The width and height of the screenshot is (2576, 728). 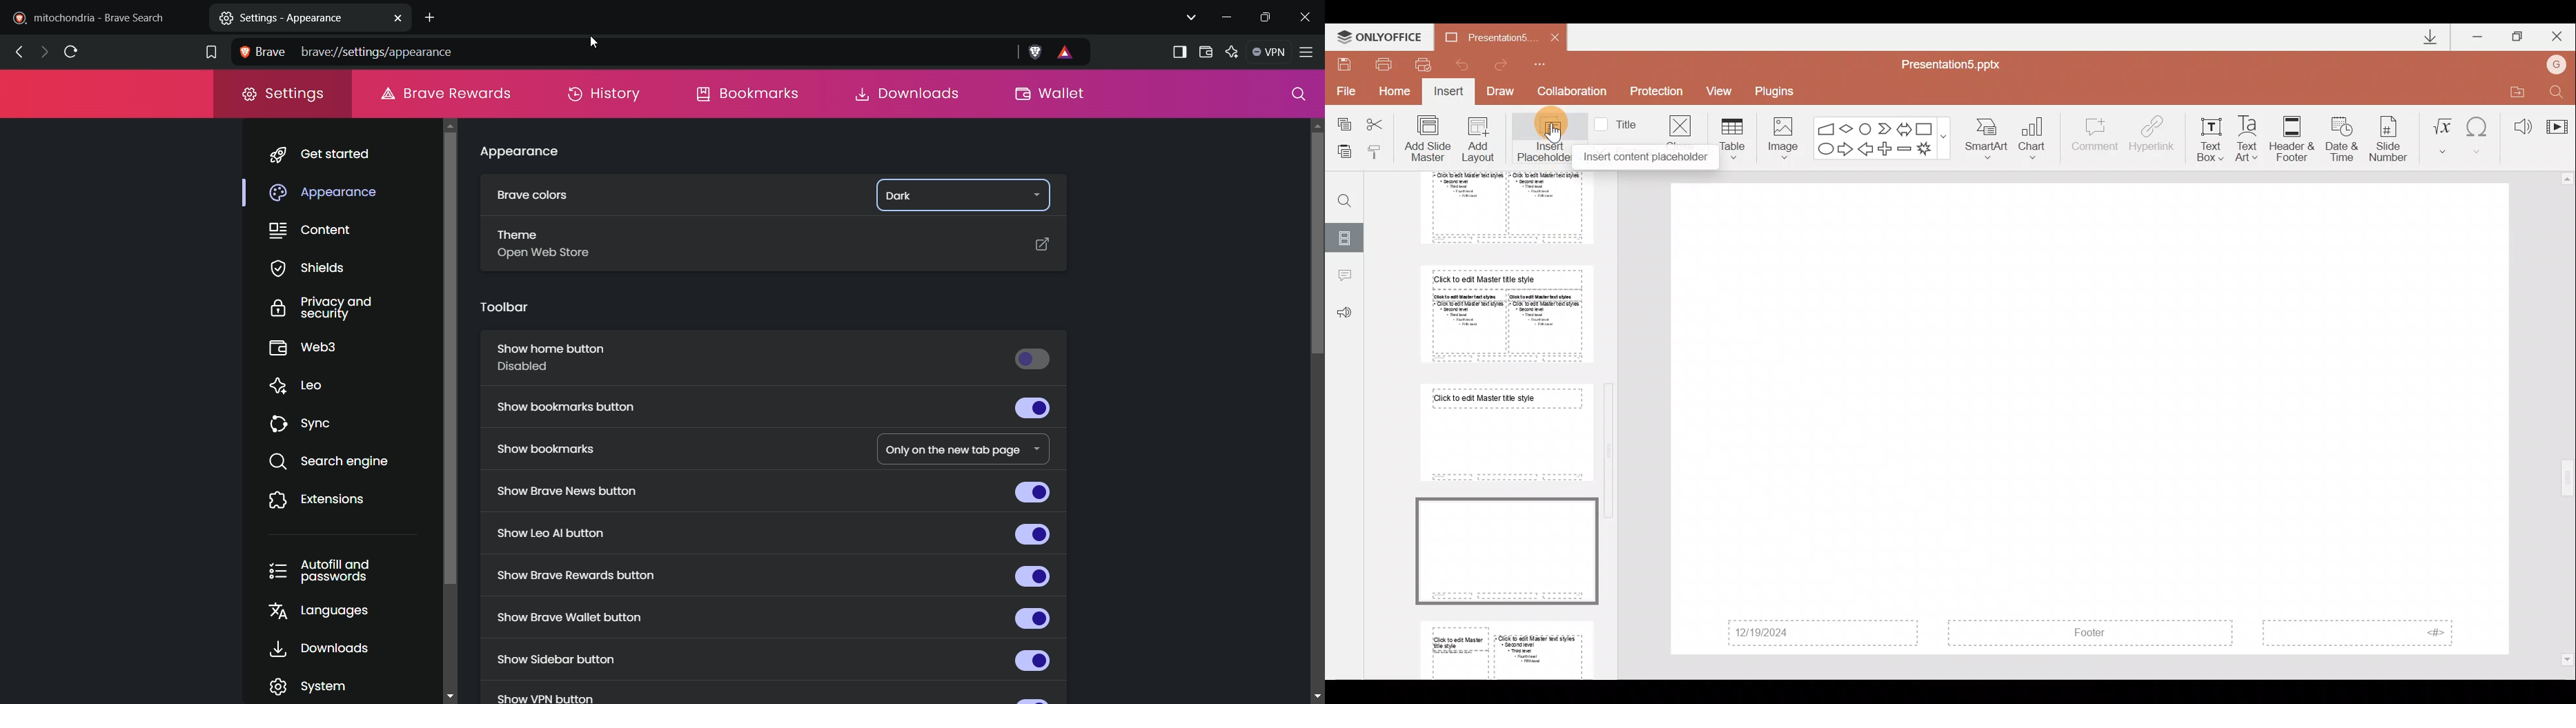 I want to click on Cut, so click(x=1378, y=124).